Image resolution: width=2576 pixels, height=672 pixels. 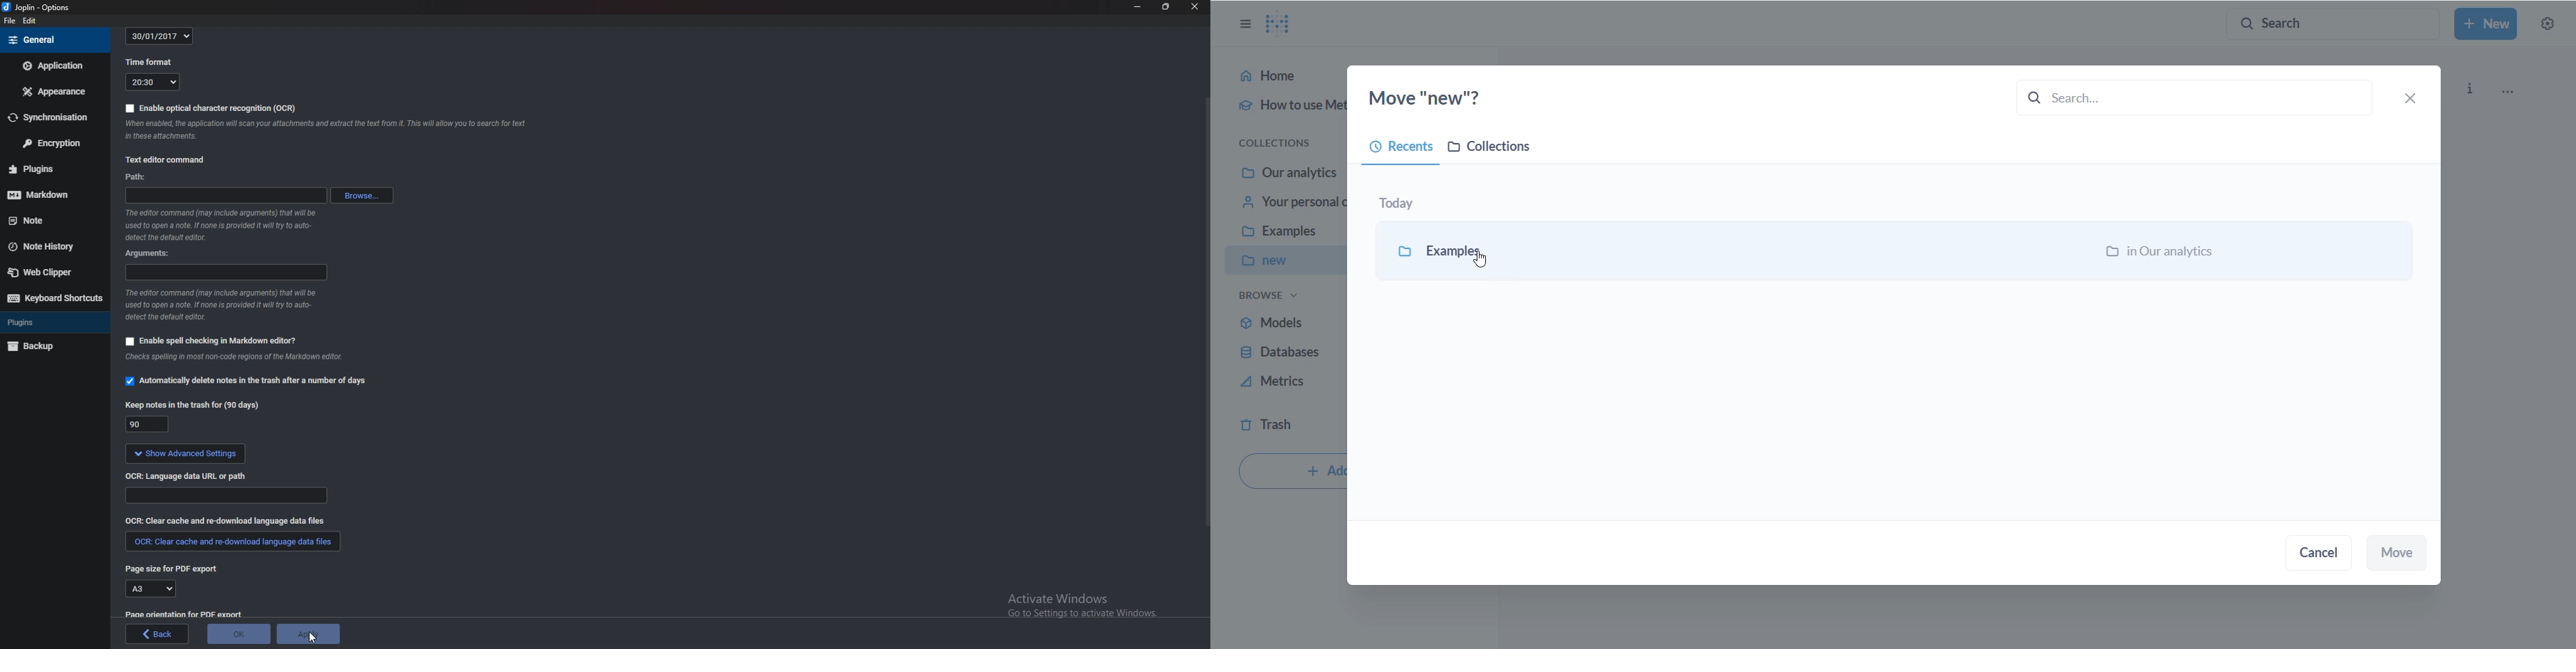 I want to click on A3, so click(x=154, y=589).